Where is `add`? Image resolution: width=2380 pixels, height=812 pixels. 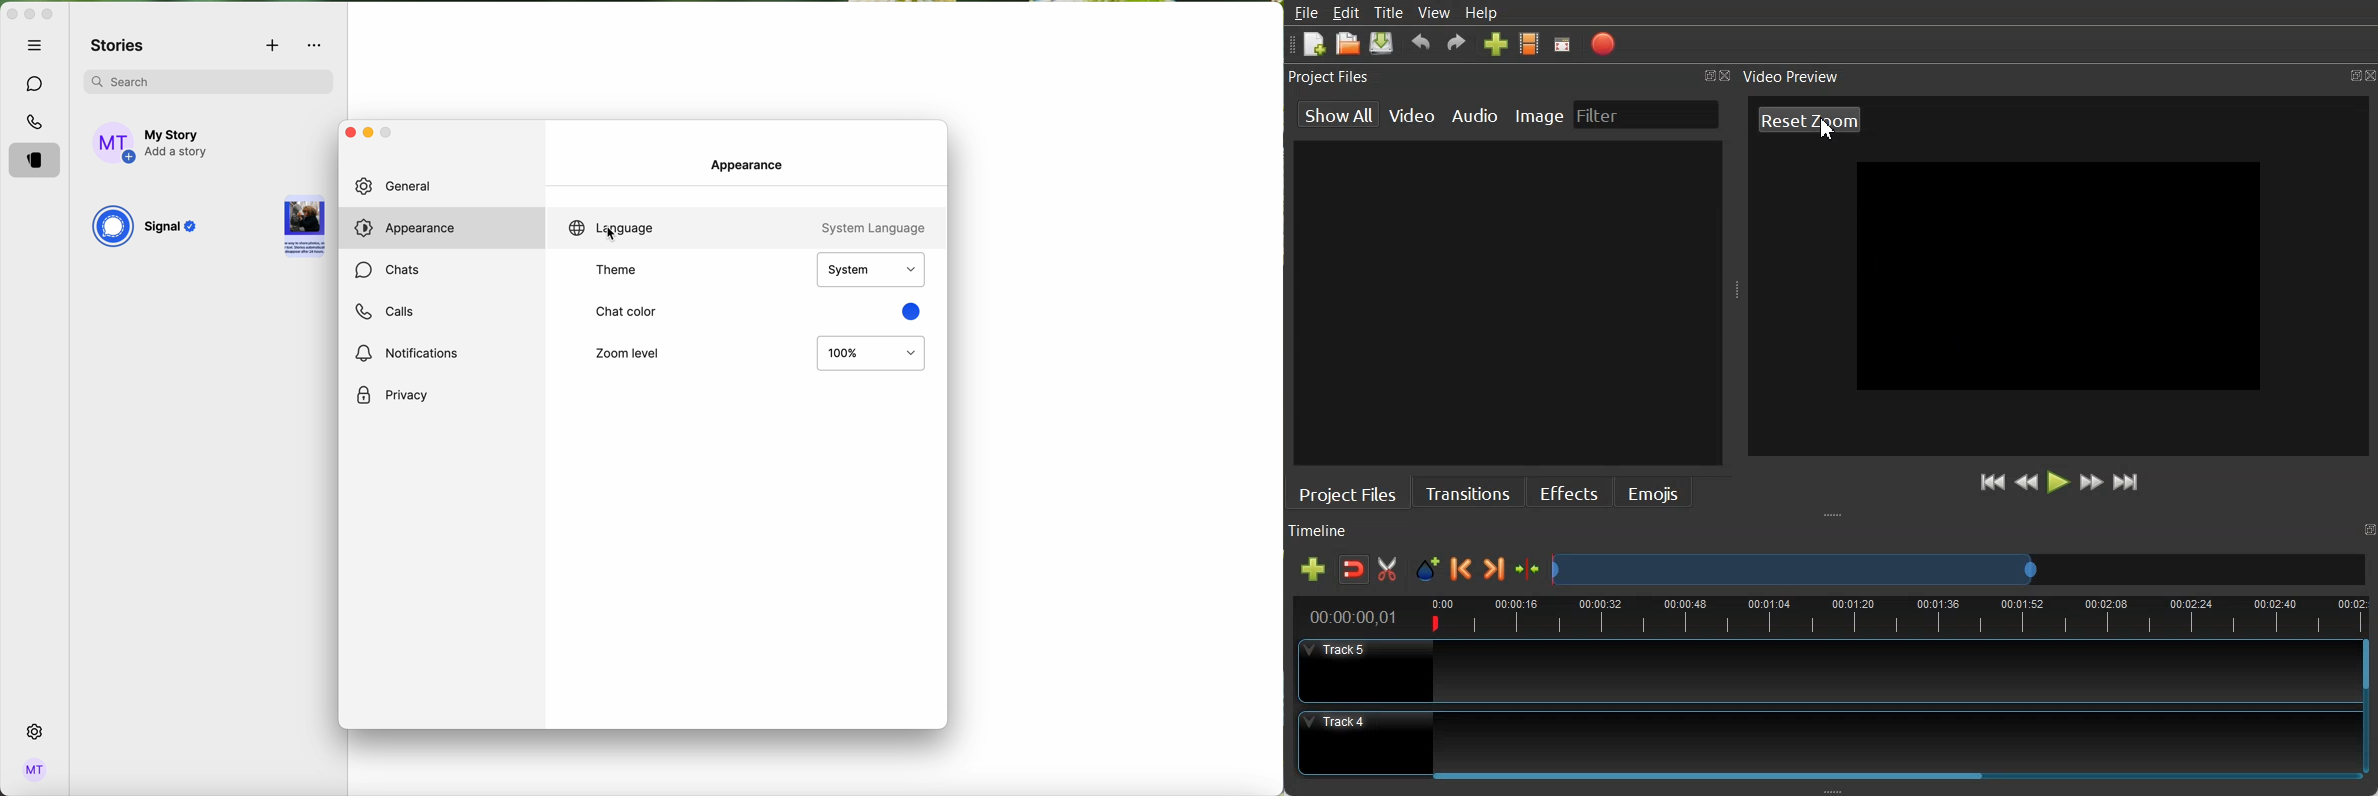 add is located at coordinates (274, 46).